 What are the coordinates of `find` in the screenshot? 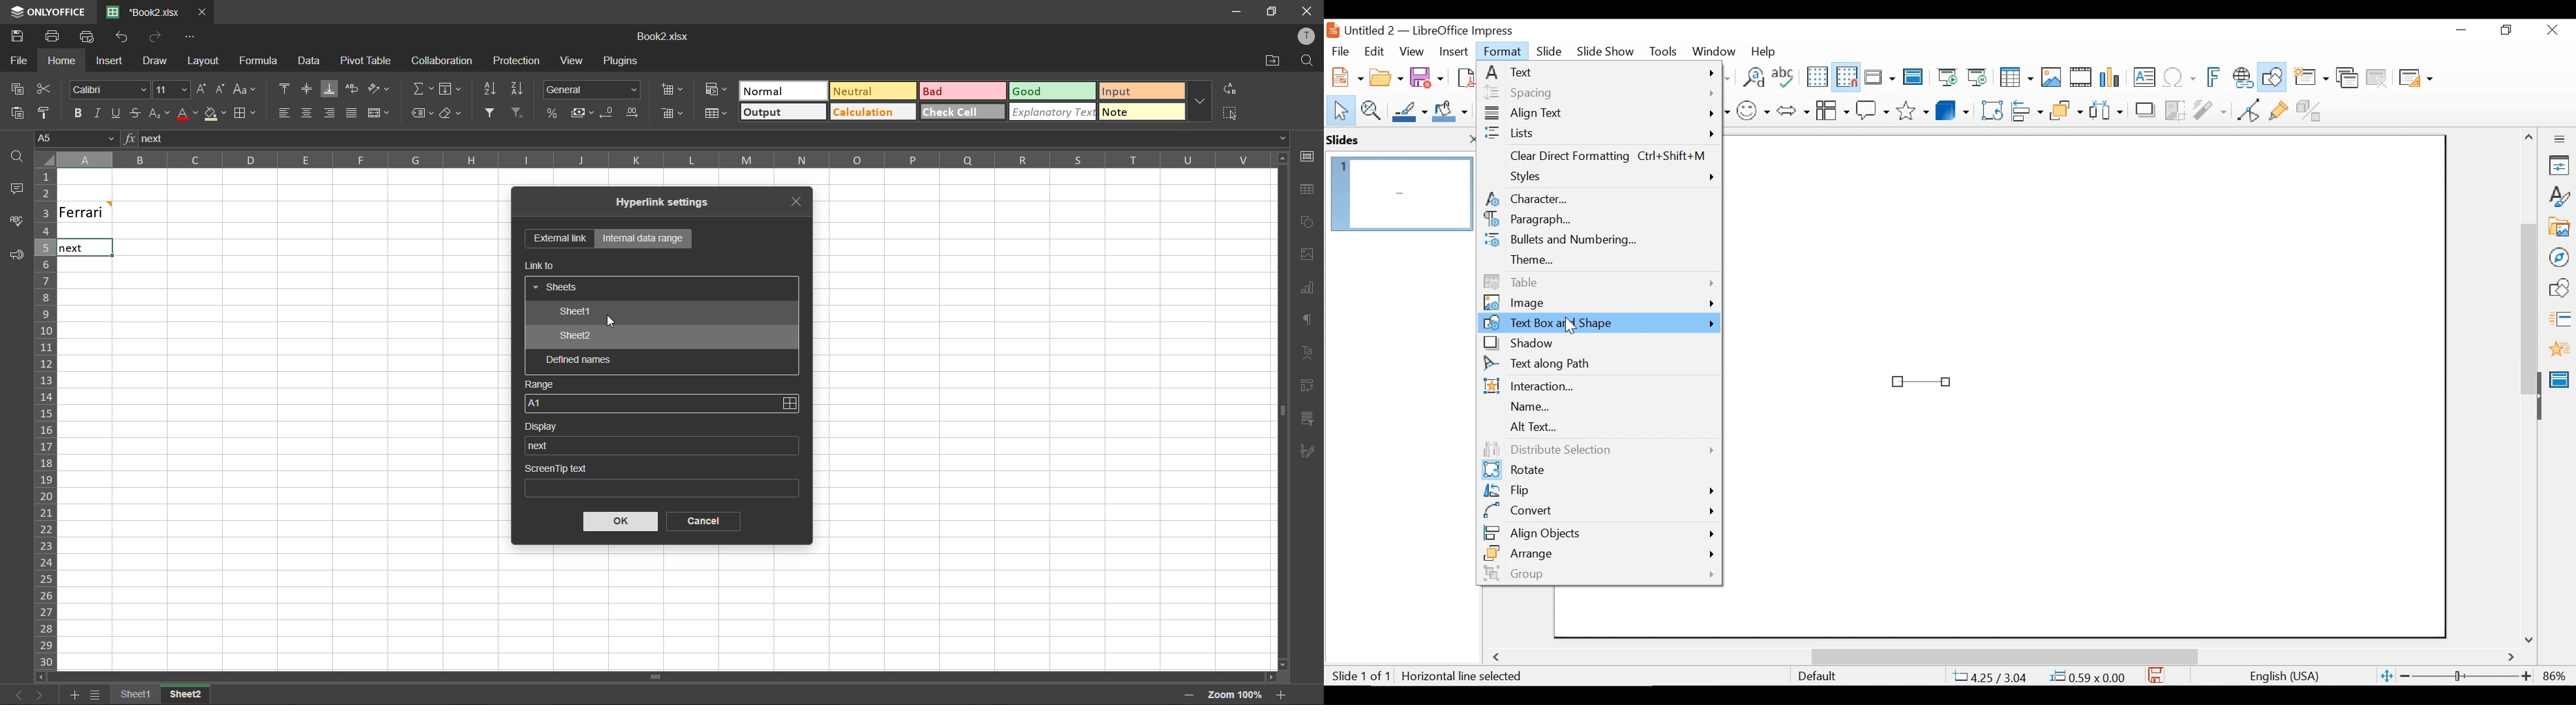 It's located at (21, 159).